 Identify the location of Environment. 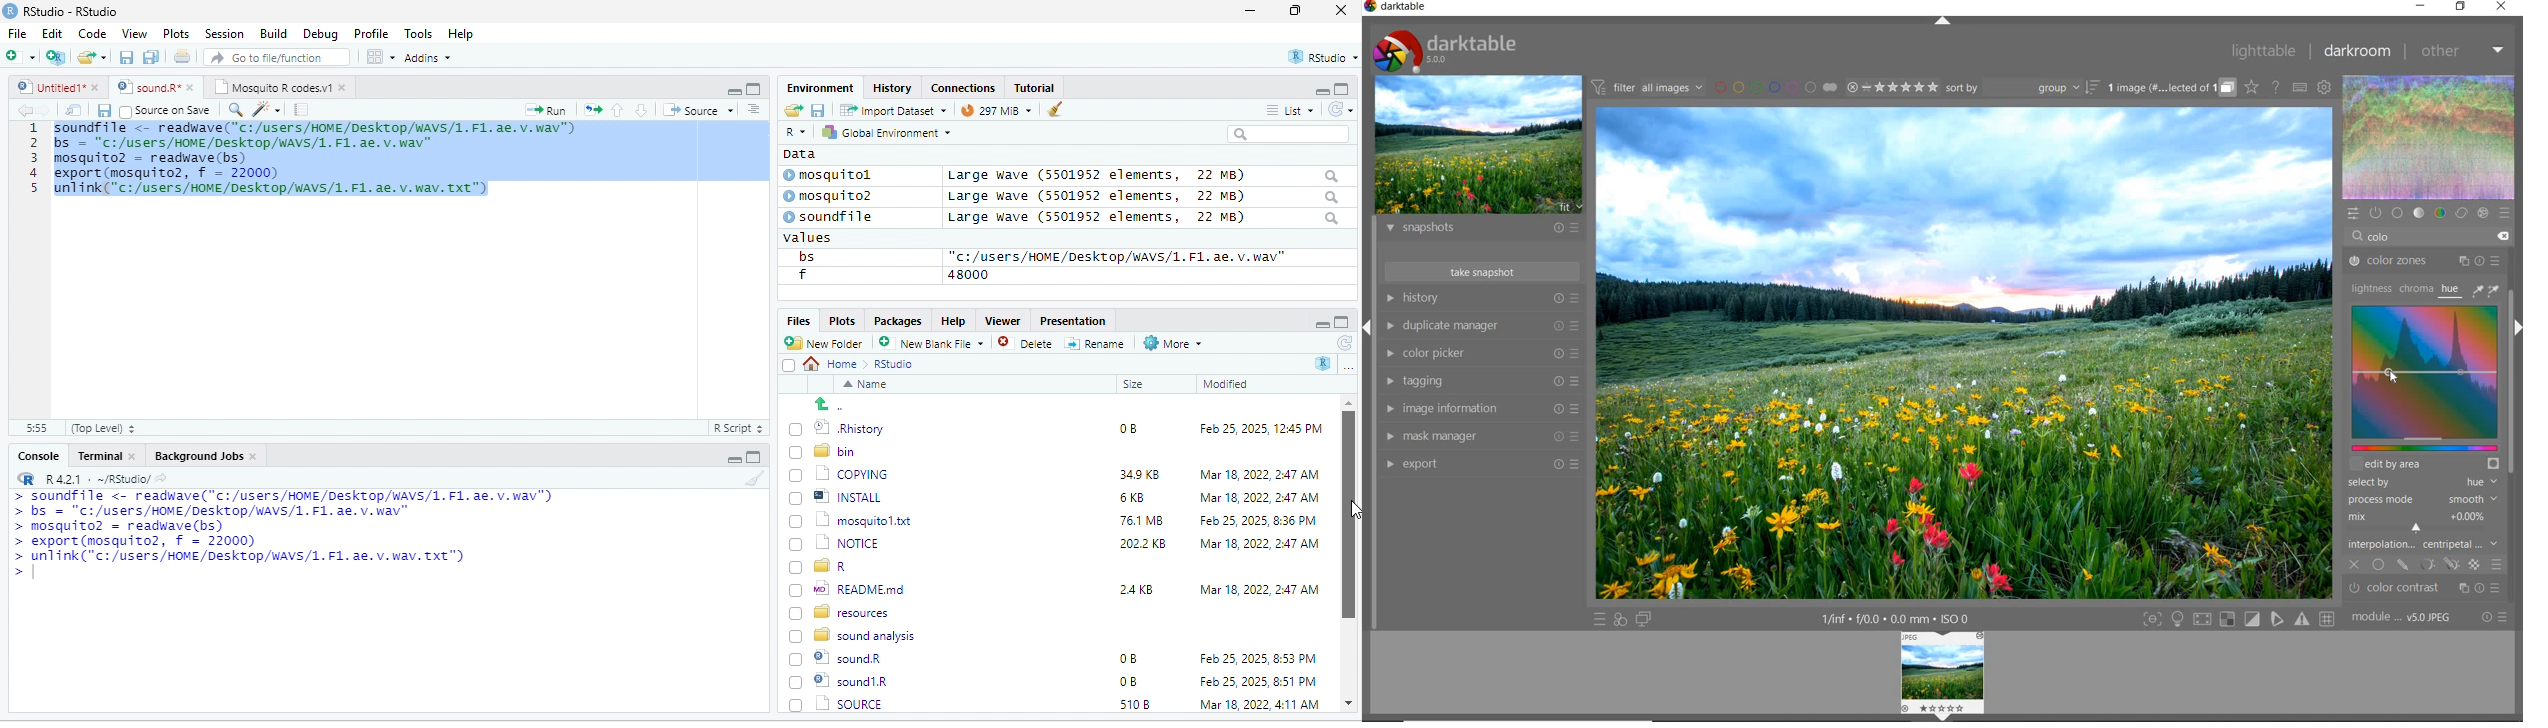
(820, 87).